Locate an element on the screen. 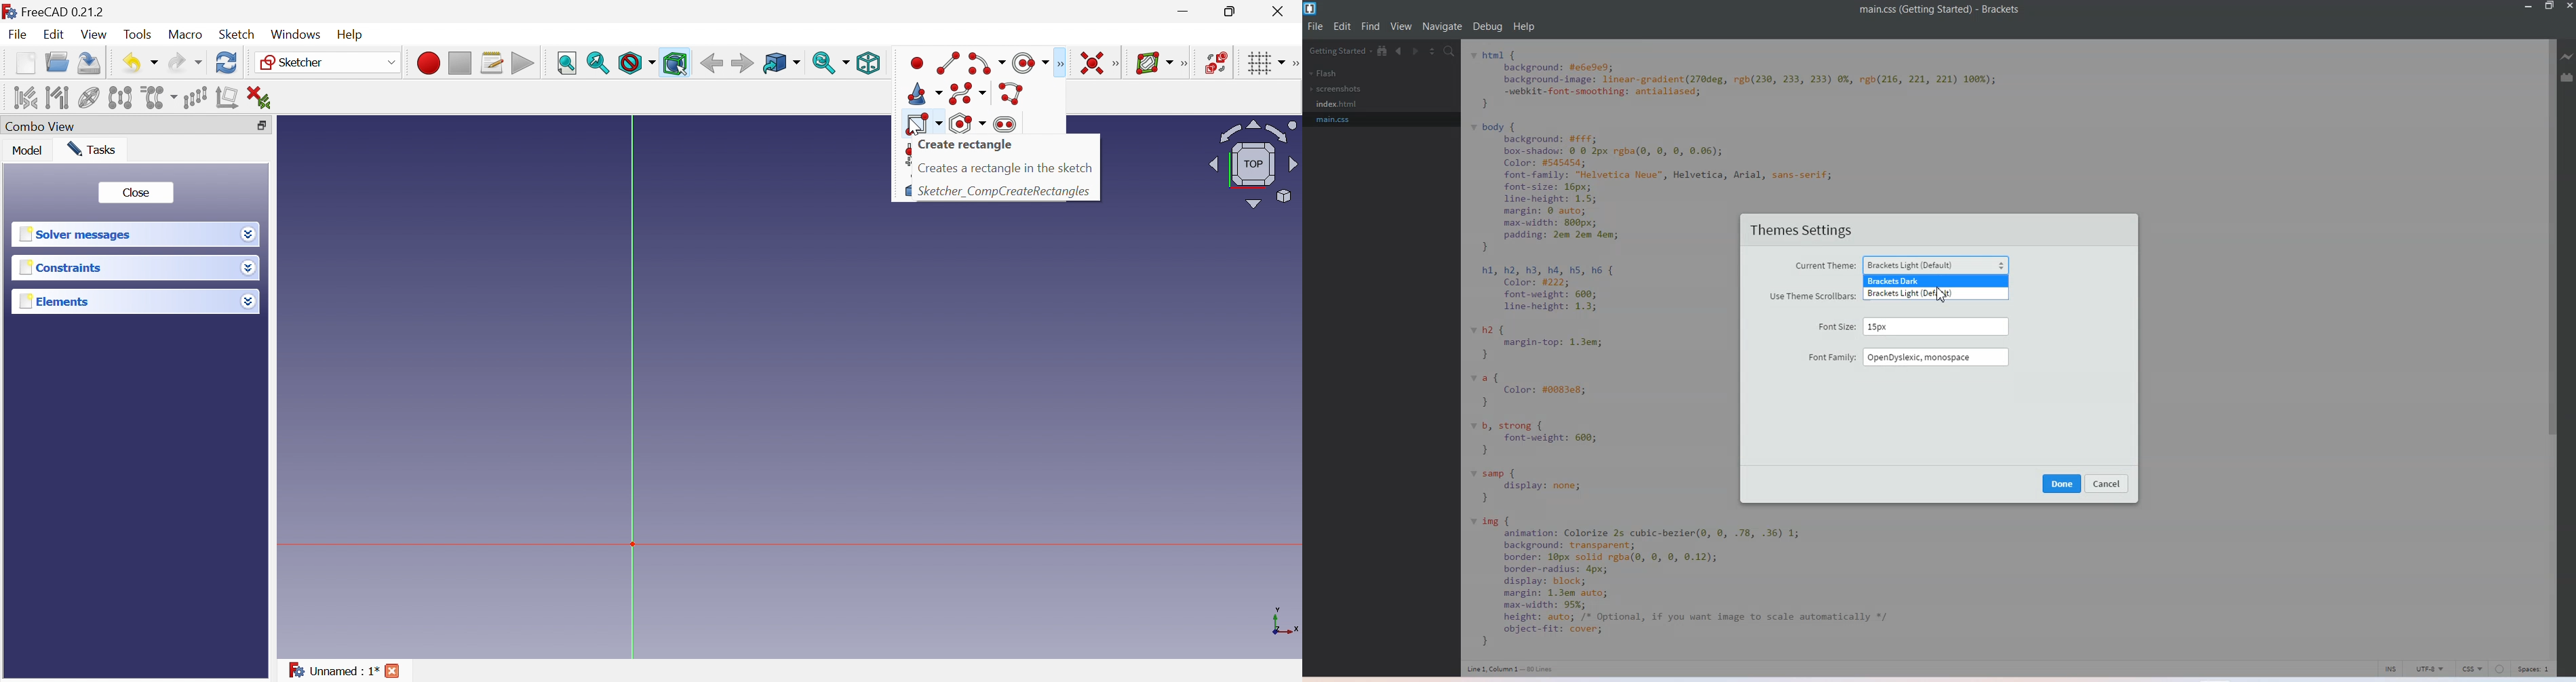  Constraints is located at coordinates (60, 267).